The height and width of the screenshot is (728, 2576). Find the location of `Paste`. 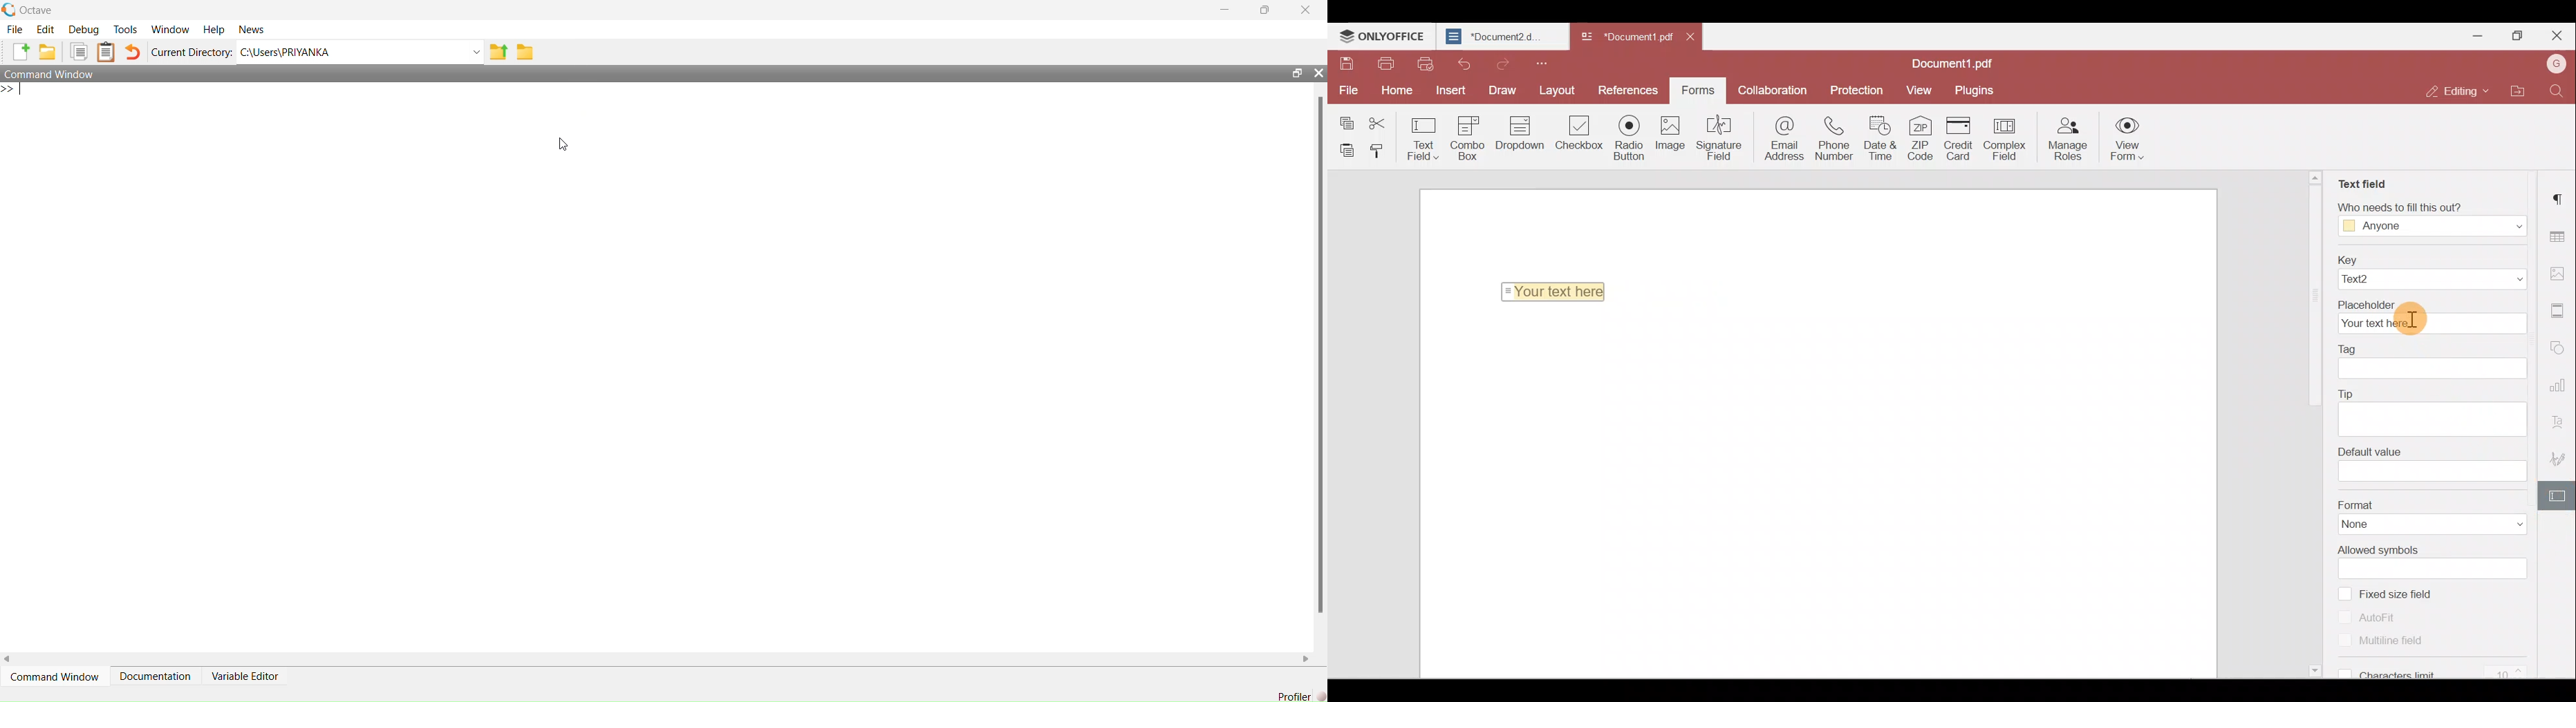

Paste is located at coordinates (1344, 150).